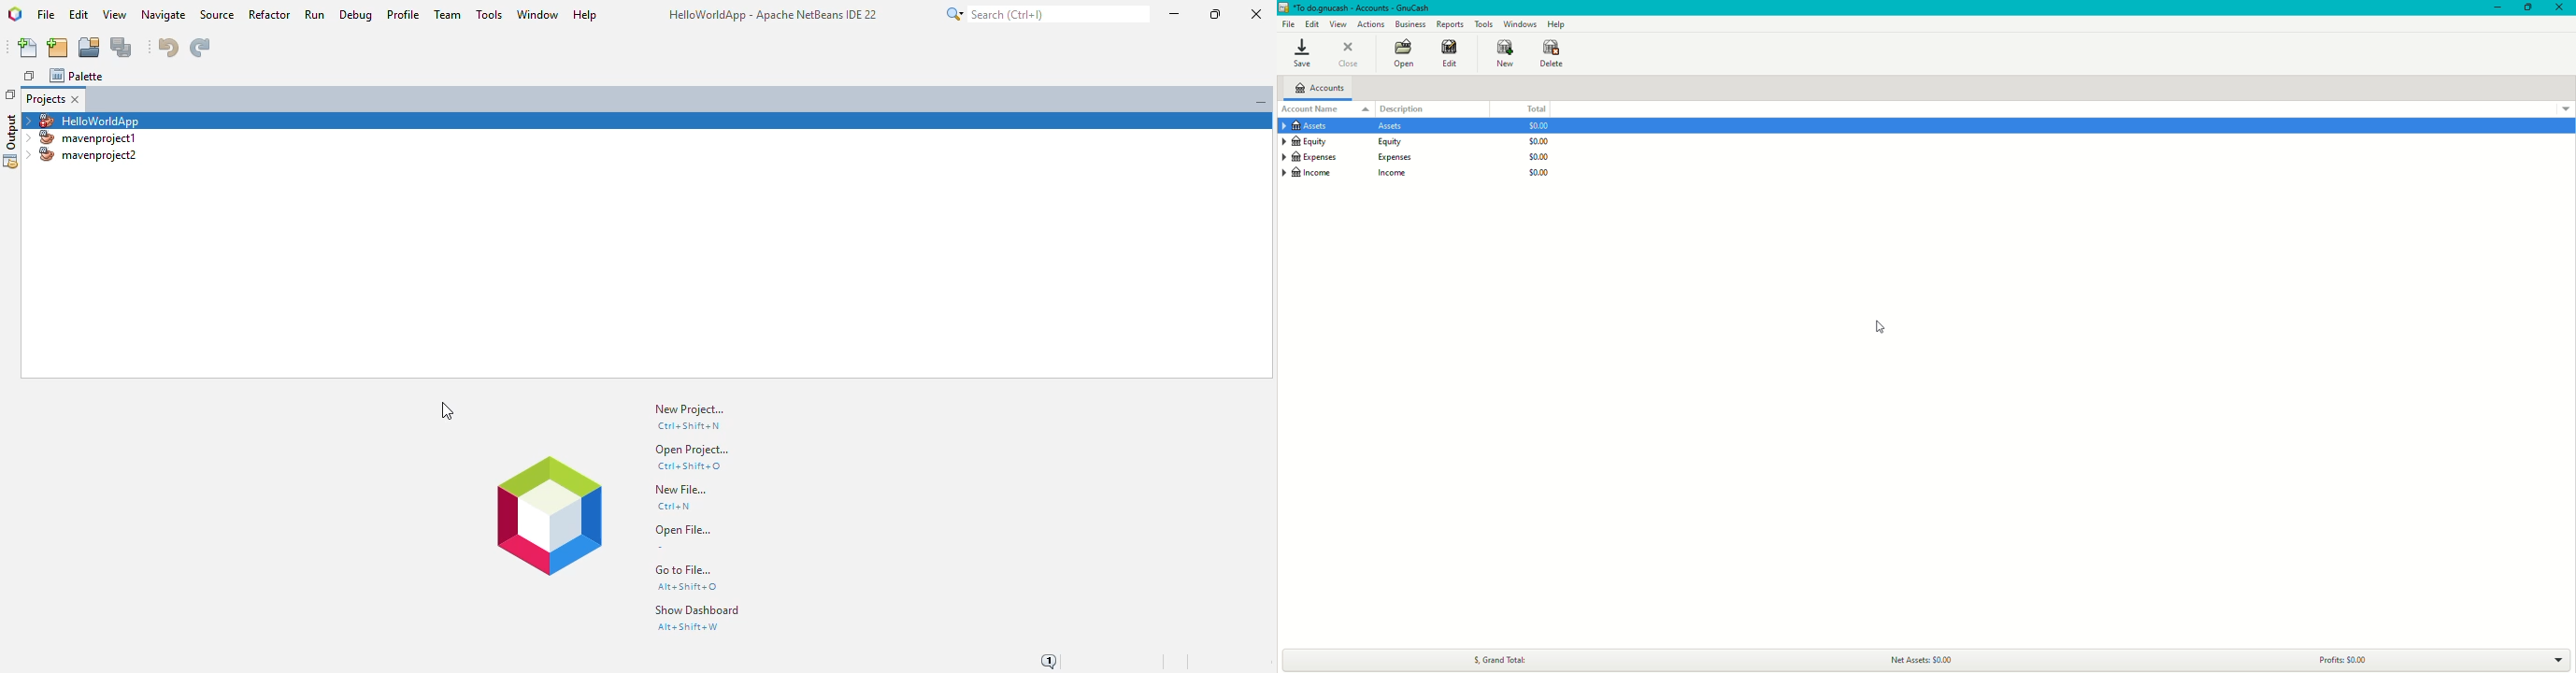 This screenshot has height=700, width=2576. I want to click on Tools, so click(1484, 24).